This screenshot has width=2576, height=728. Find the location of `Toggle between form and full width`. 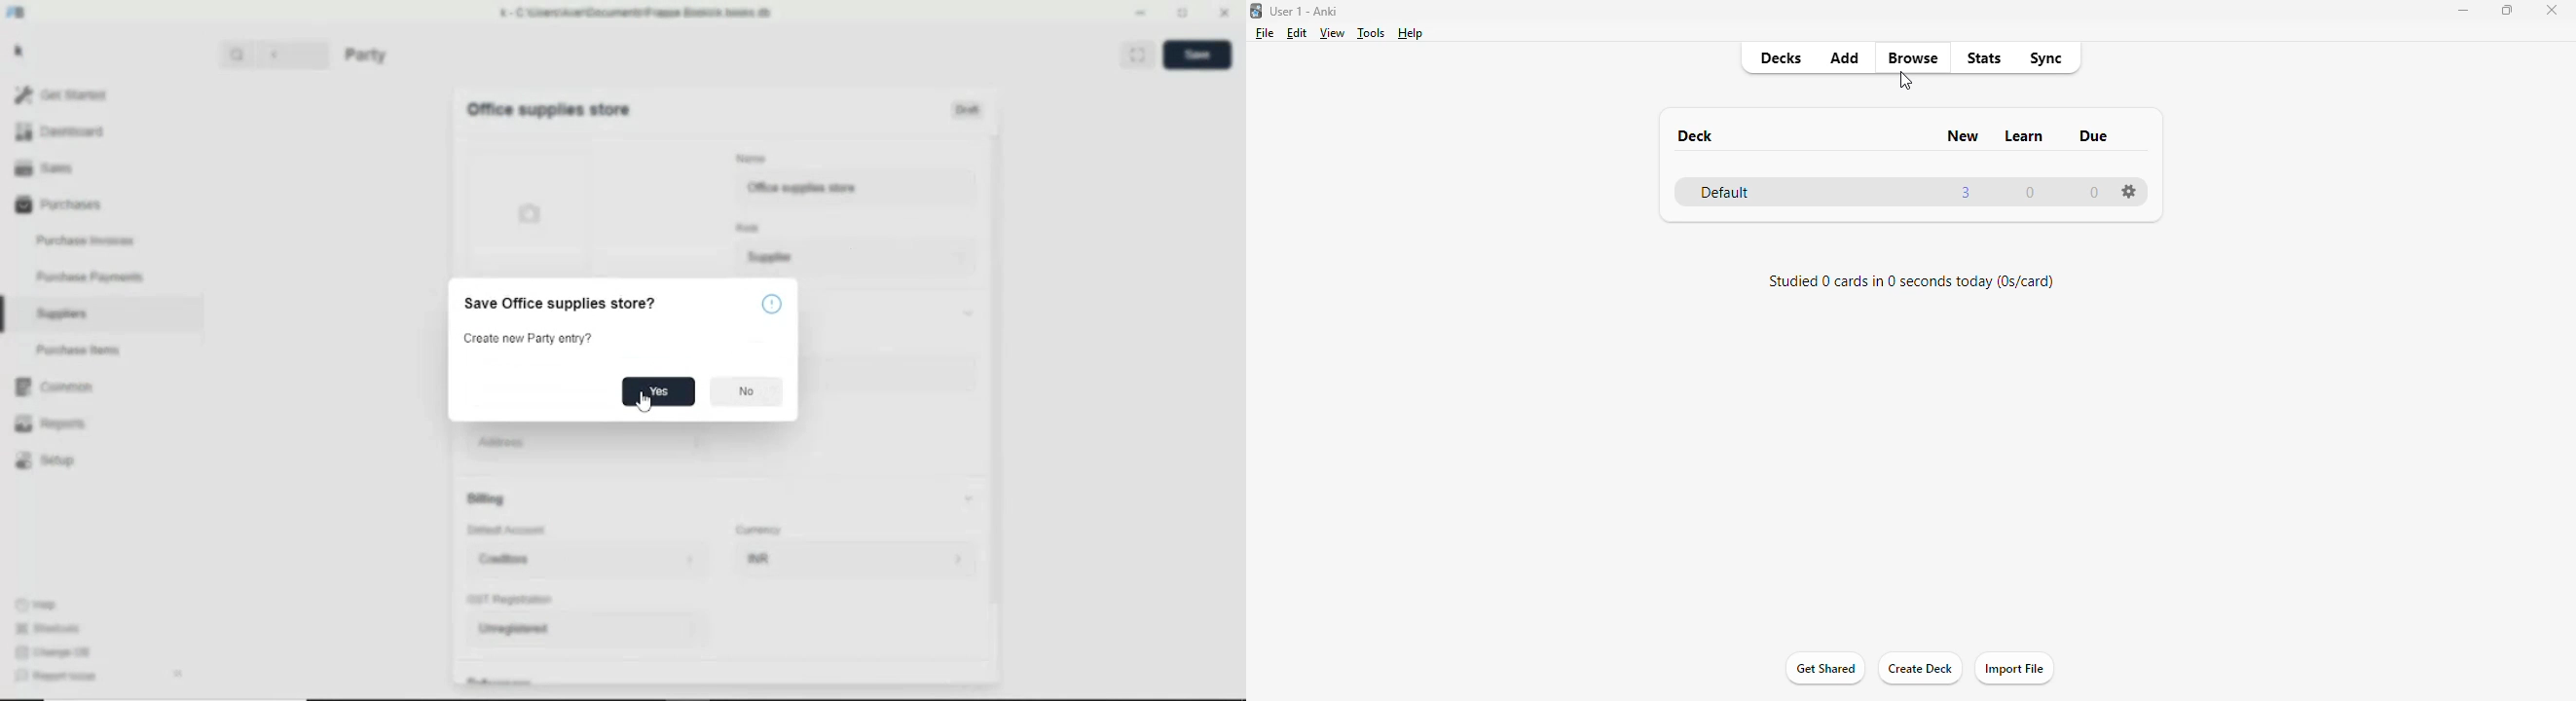

Toggle between form and full width is located at coordinates (1138, 55).